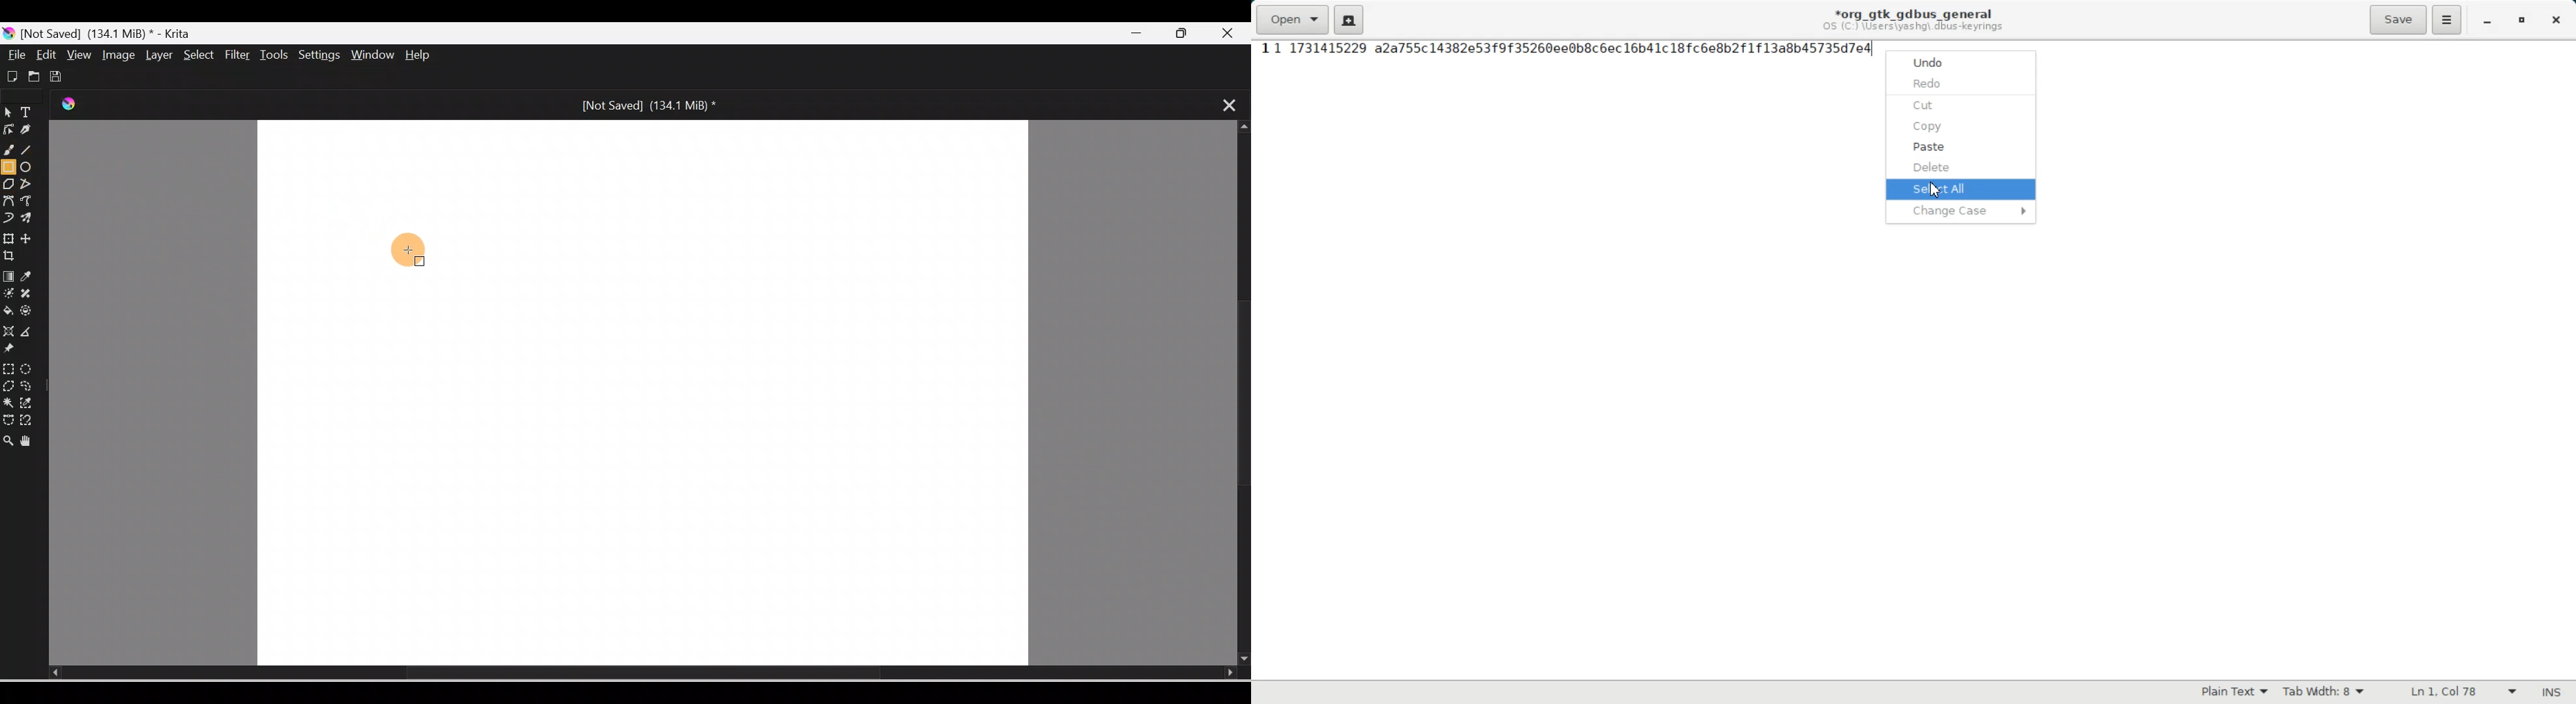  Describe the element at coordinates (1189, 34) in the screenshot. I see `Maximize` at that location.